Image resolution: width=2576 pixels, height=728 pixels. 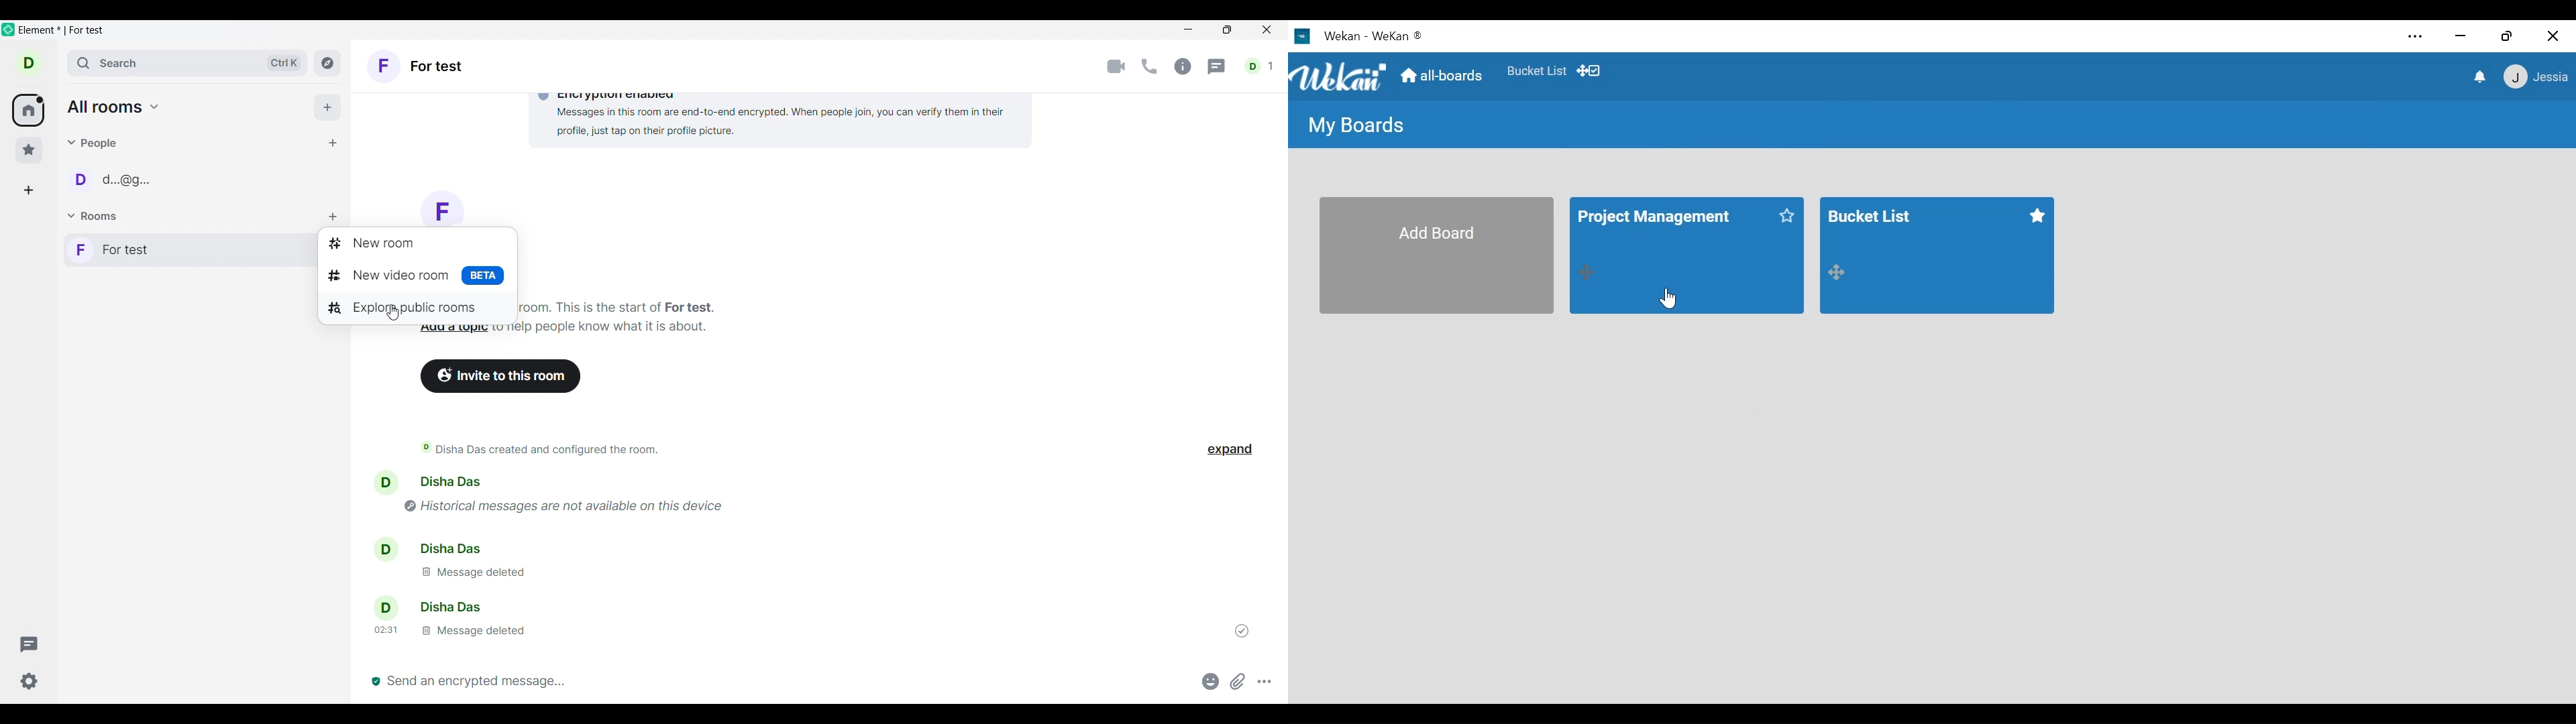 What do you see at coordinates (333, 143) in the screenshot?
I see `Start chat` at bounding box center [333, 143].